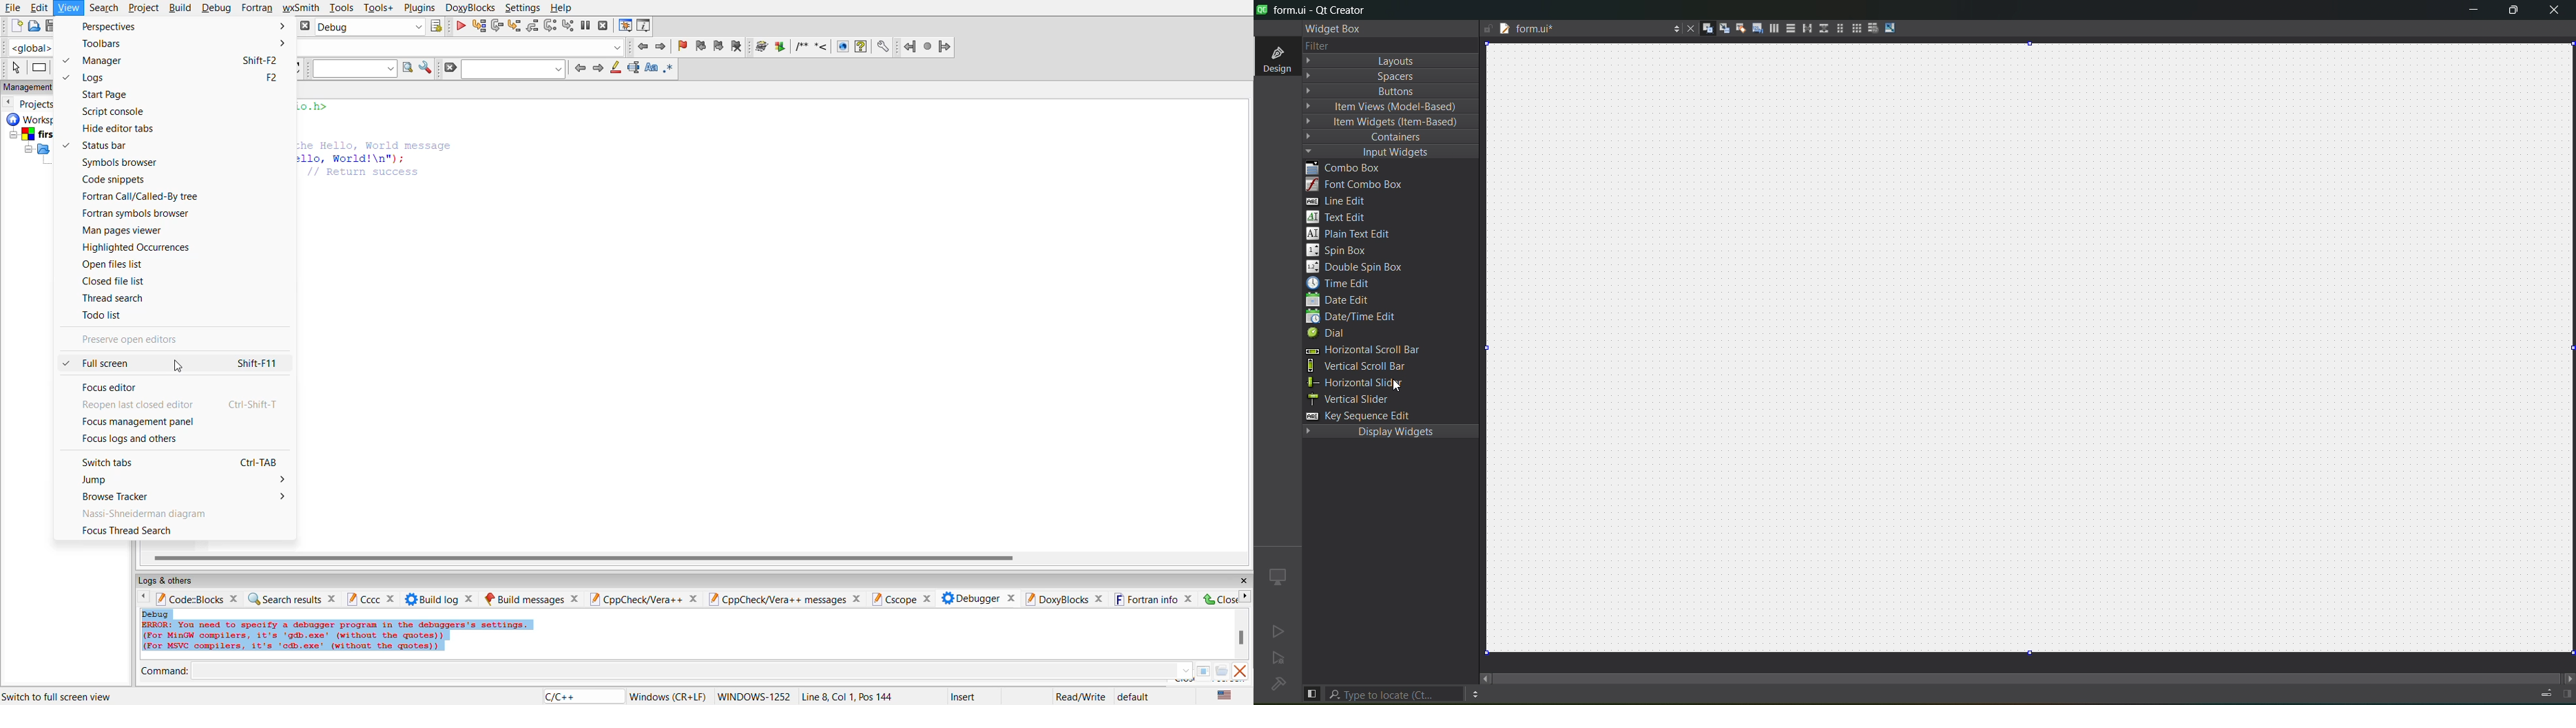 The height and width of the screenshot is (728, 2576). I want to click on no active project, so click(1278, 658).